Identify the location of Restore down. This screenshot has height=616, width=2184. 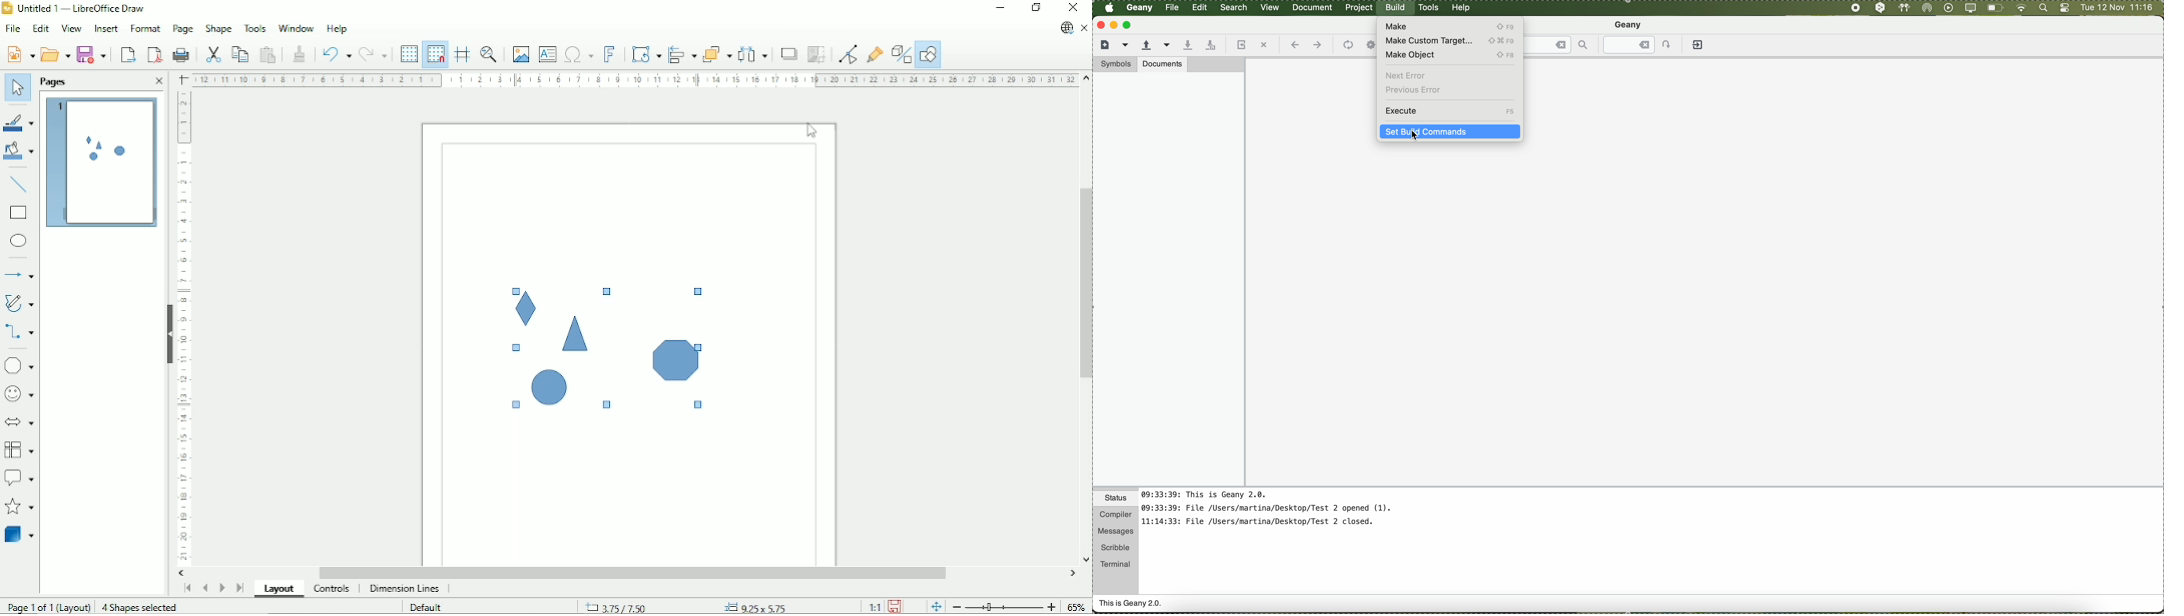
(1038, 9).